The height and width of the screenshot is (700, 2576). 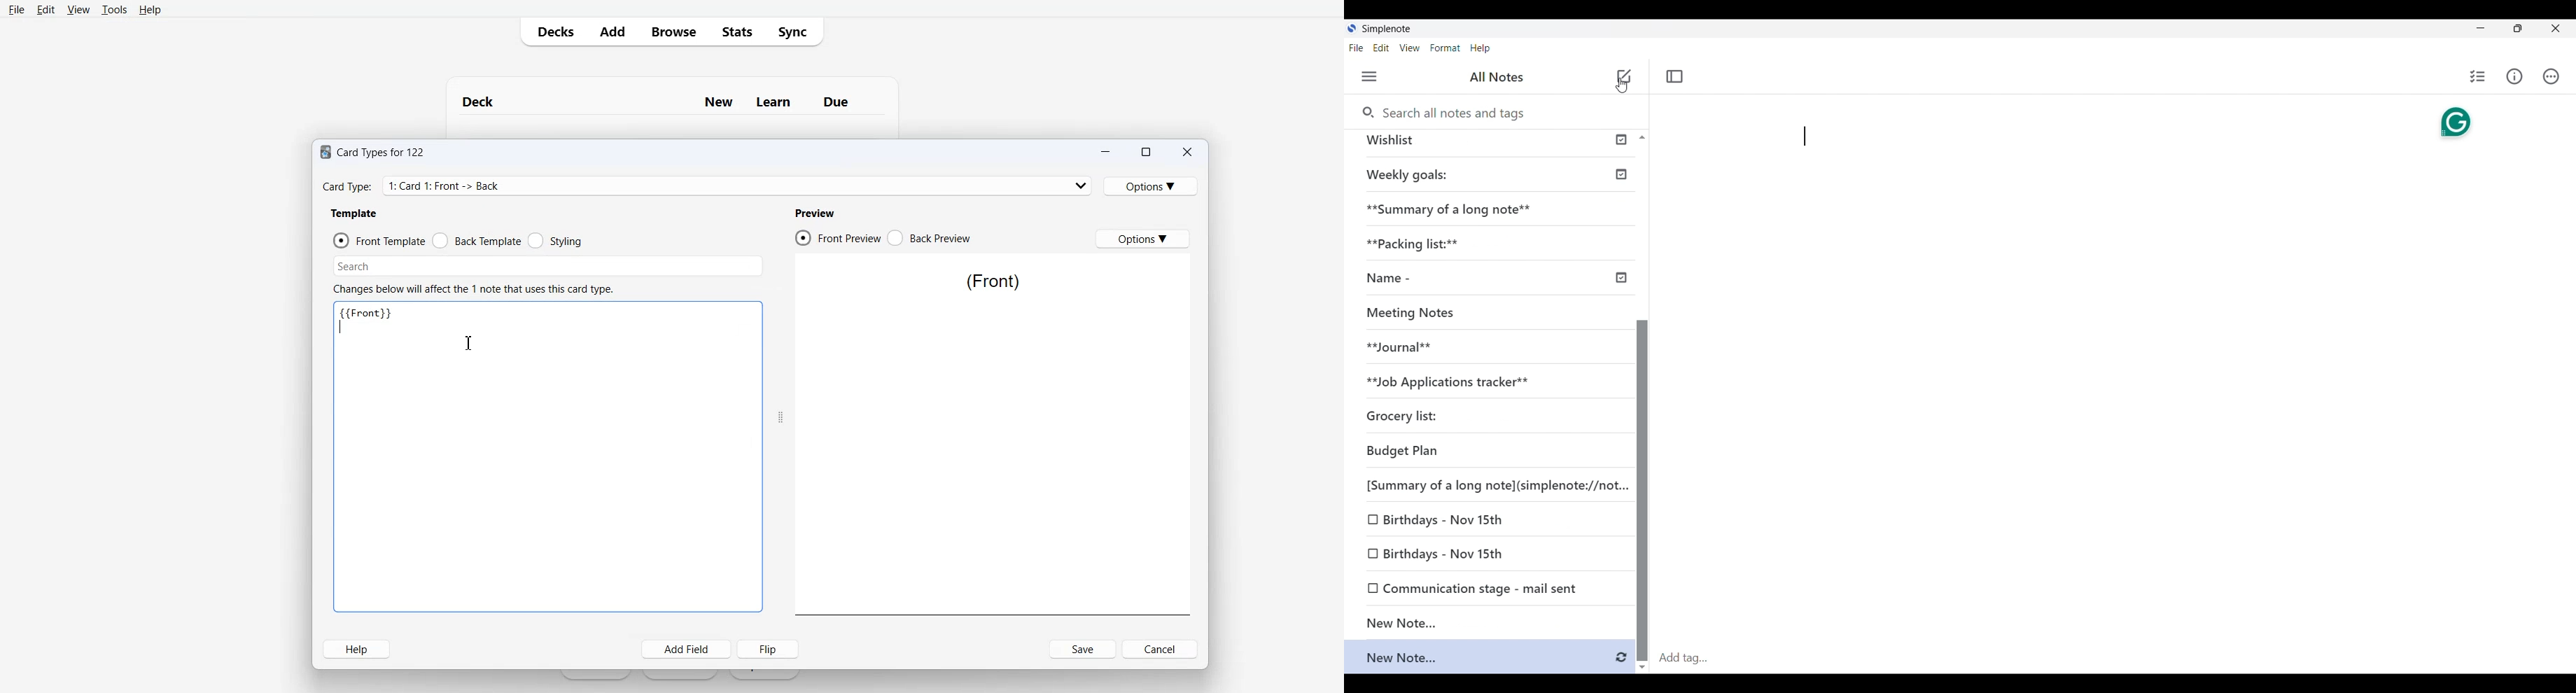 What do you see at coordinates (1083, 649) in the screenshot?
I see `Save` at bounding box center [1083, 649].